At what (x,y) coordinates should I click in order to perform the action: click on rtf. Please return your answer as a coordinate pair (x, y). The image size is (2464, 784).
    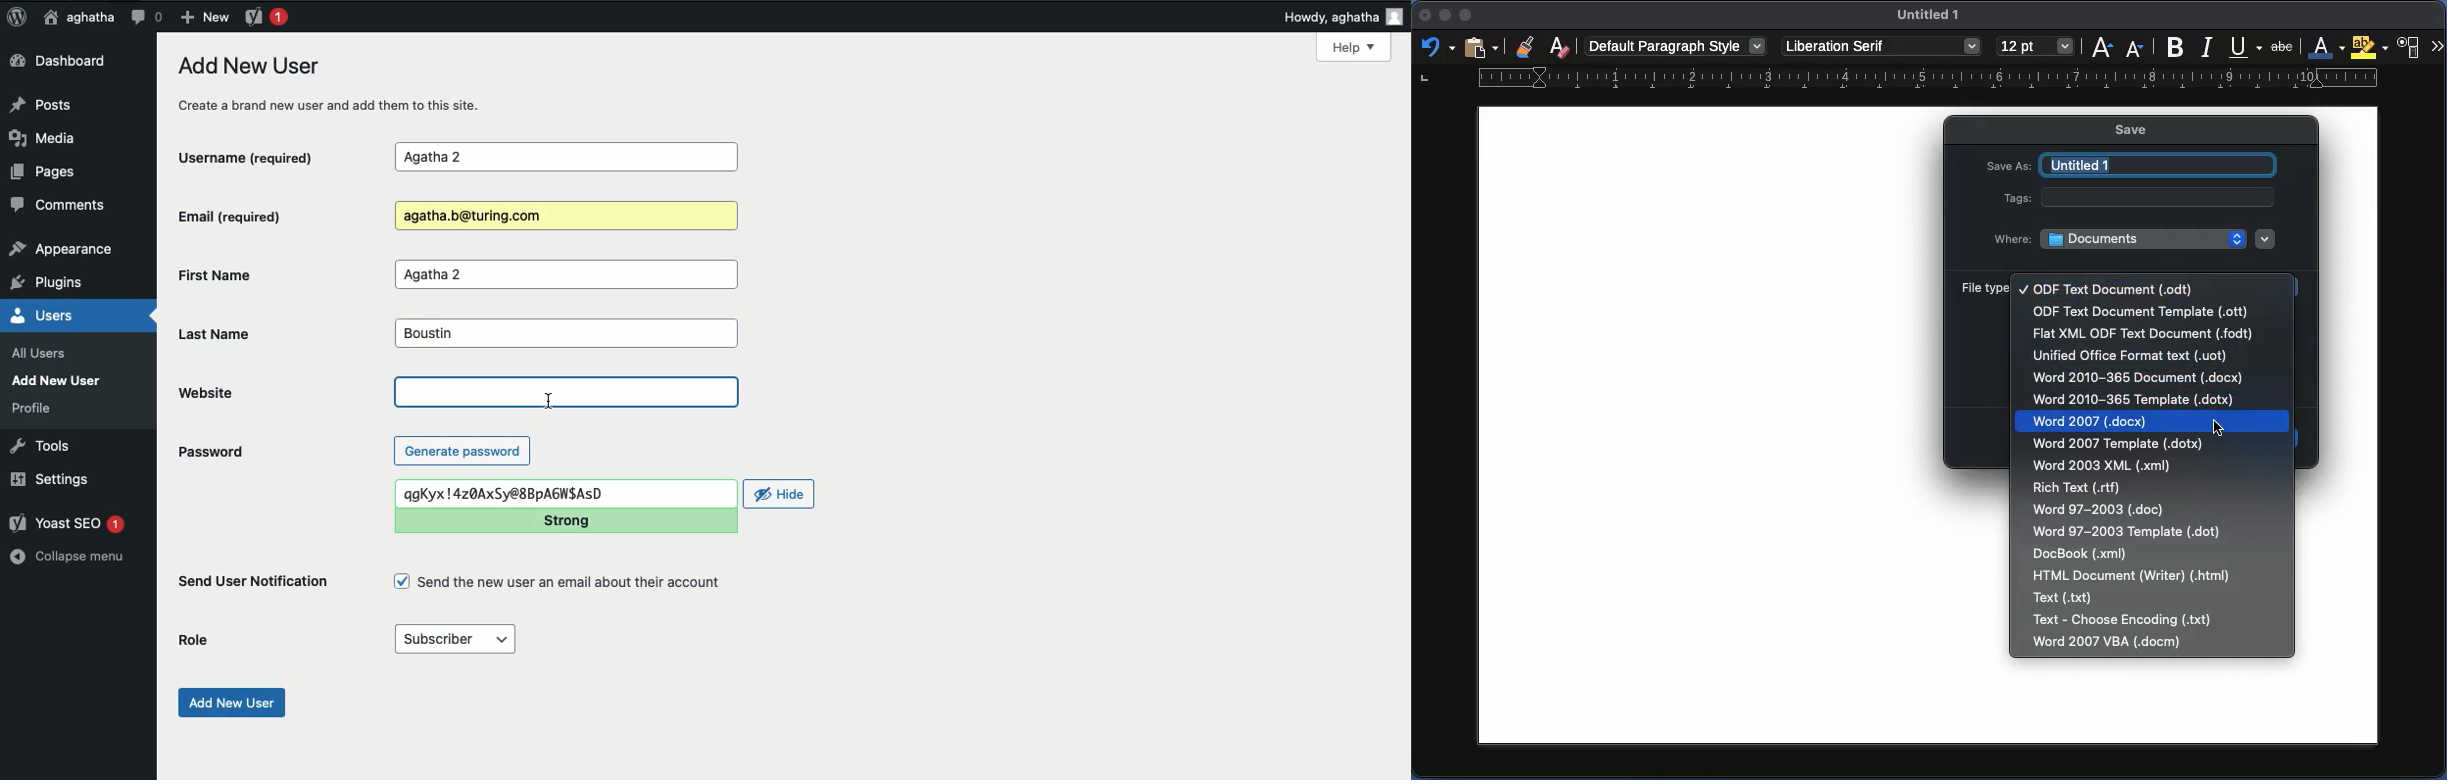
    Looking at the image, I should click on (2081, 487).